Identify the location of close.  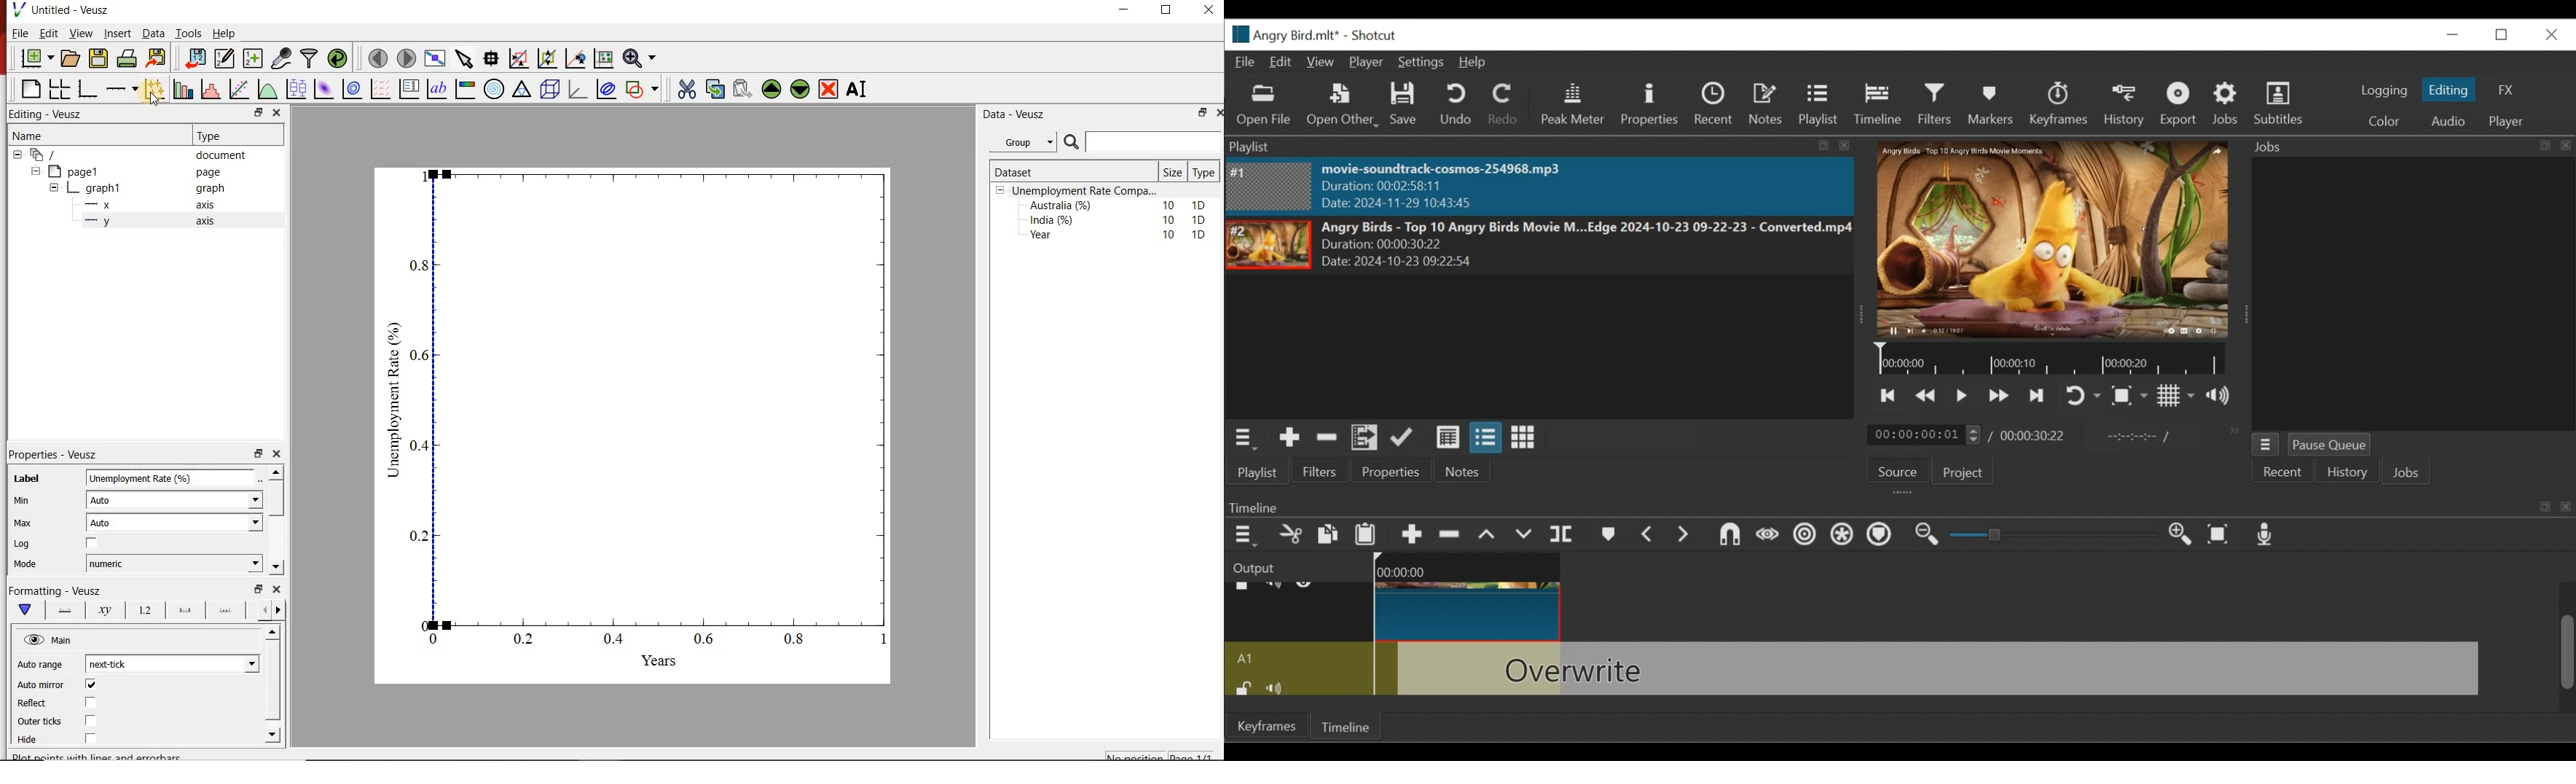
(278, 112).